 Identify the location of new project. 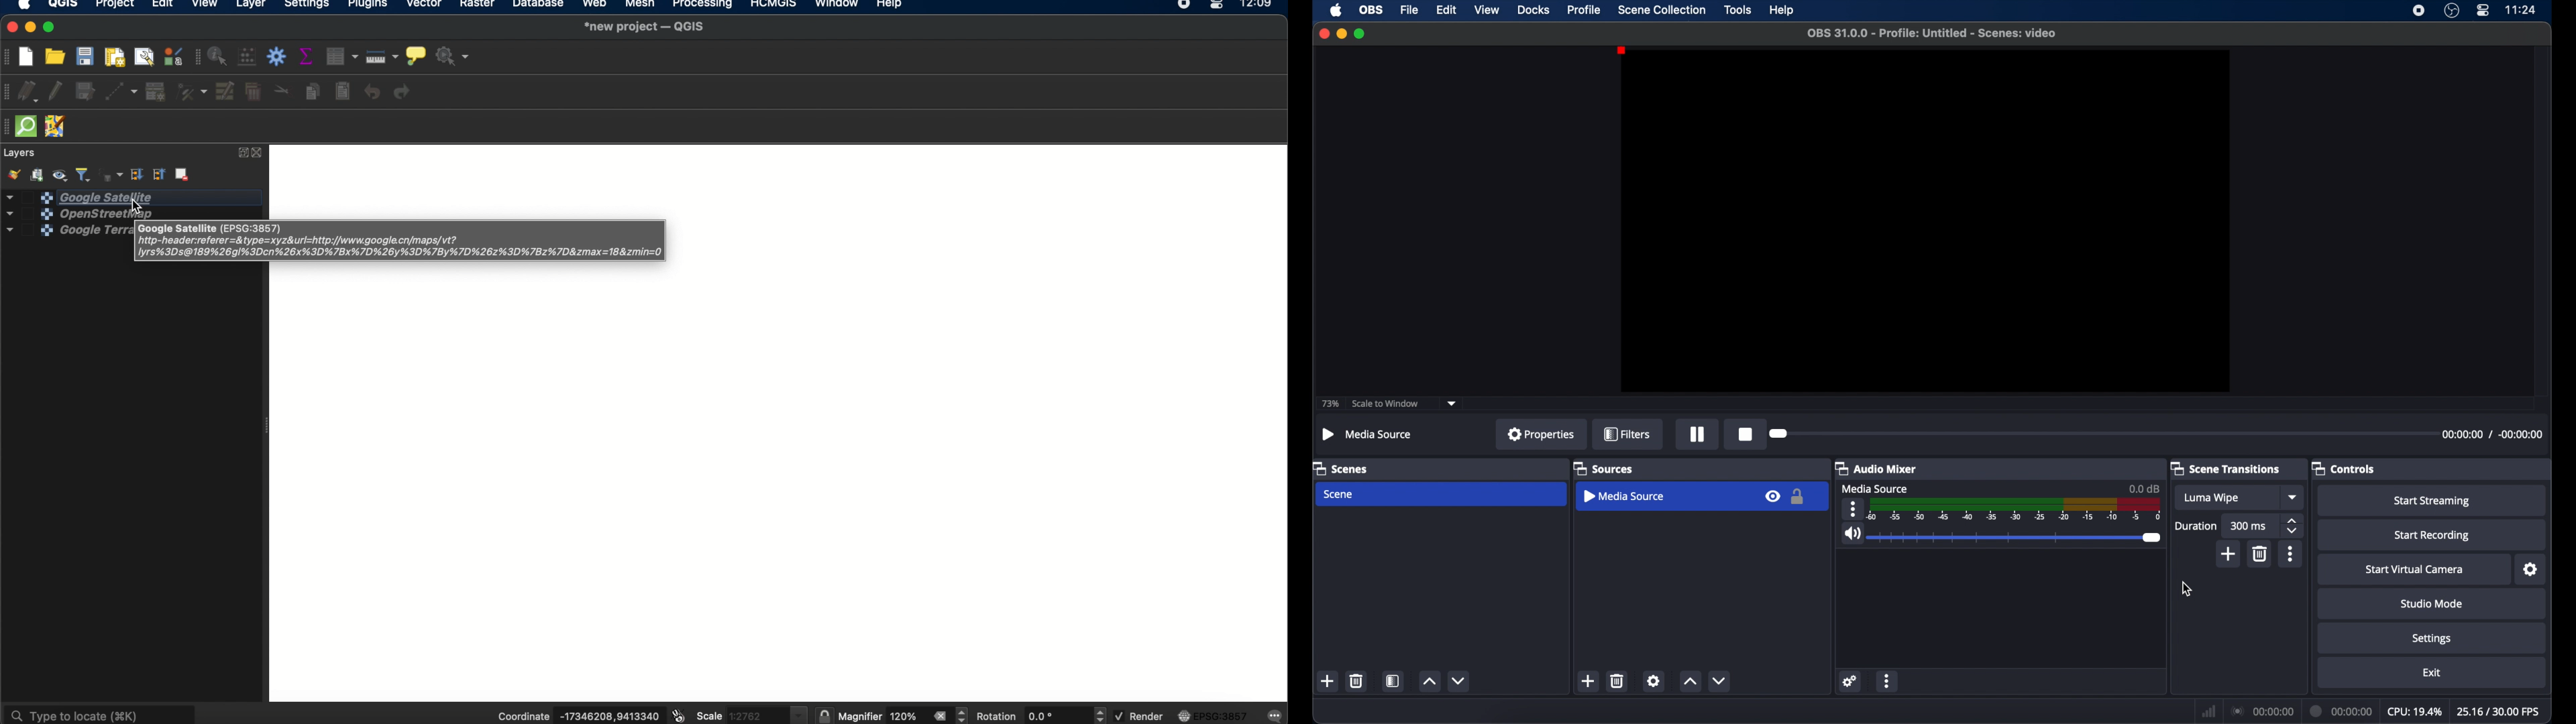
(30, 55).